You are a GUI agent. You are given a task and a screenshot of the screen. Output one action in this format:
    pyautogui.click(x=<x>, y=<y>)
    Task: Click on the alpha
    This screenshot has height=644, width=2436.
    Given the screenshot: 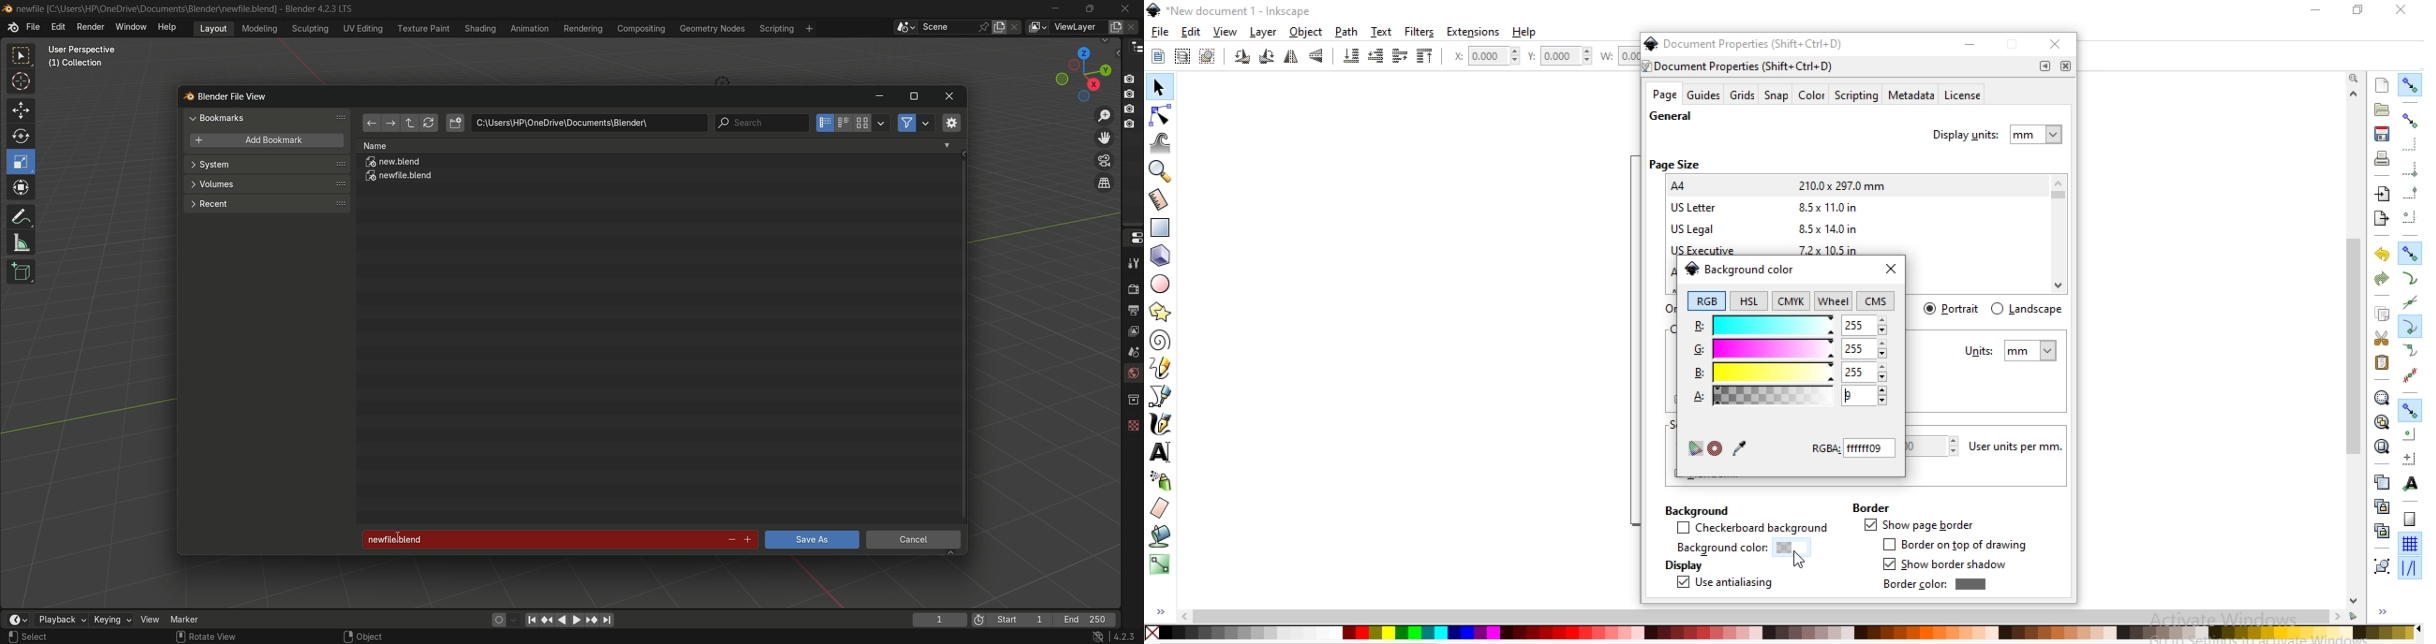 What is the action you would take?
    pyautogui.click(x=1789, y=396)
    